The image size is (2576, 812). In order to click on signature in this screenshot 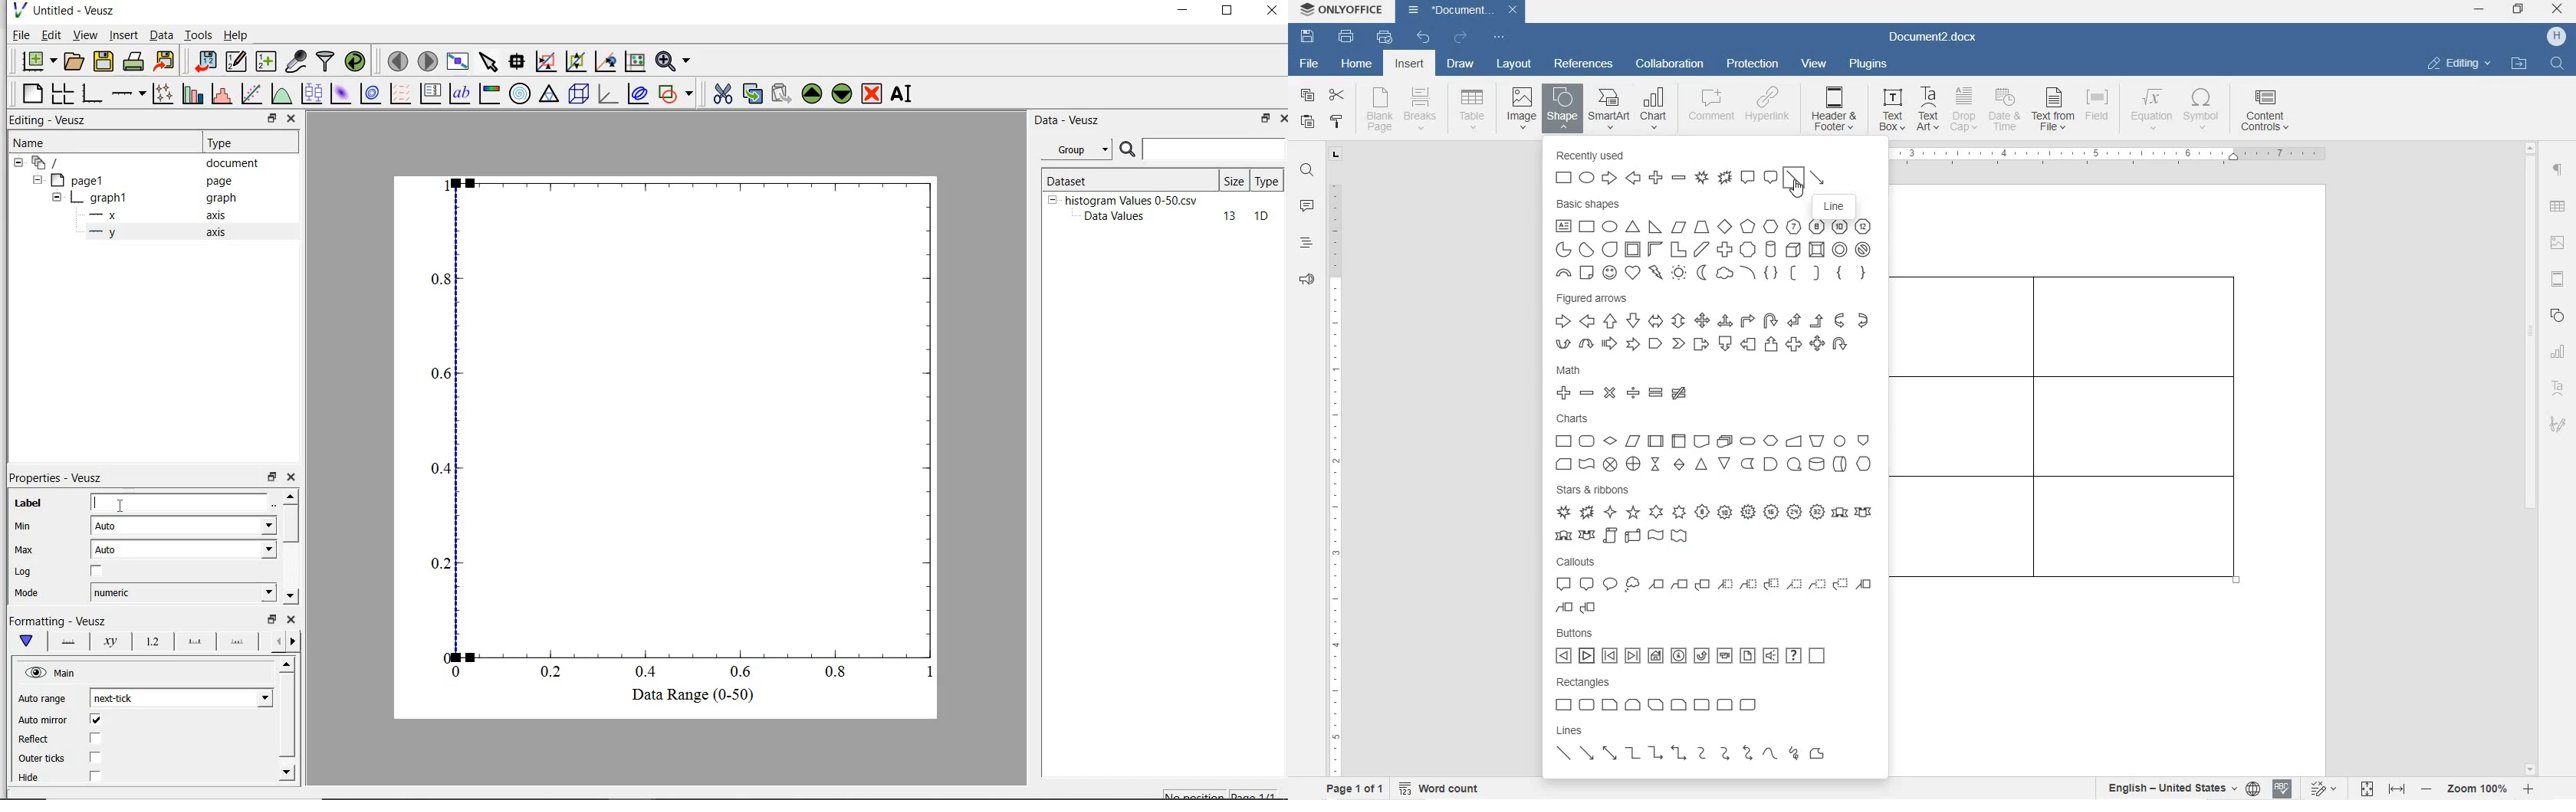, I will do `click(2557, 424)`.